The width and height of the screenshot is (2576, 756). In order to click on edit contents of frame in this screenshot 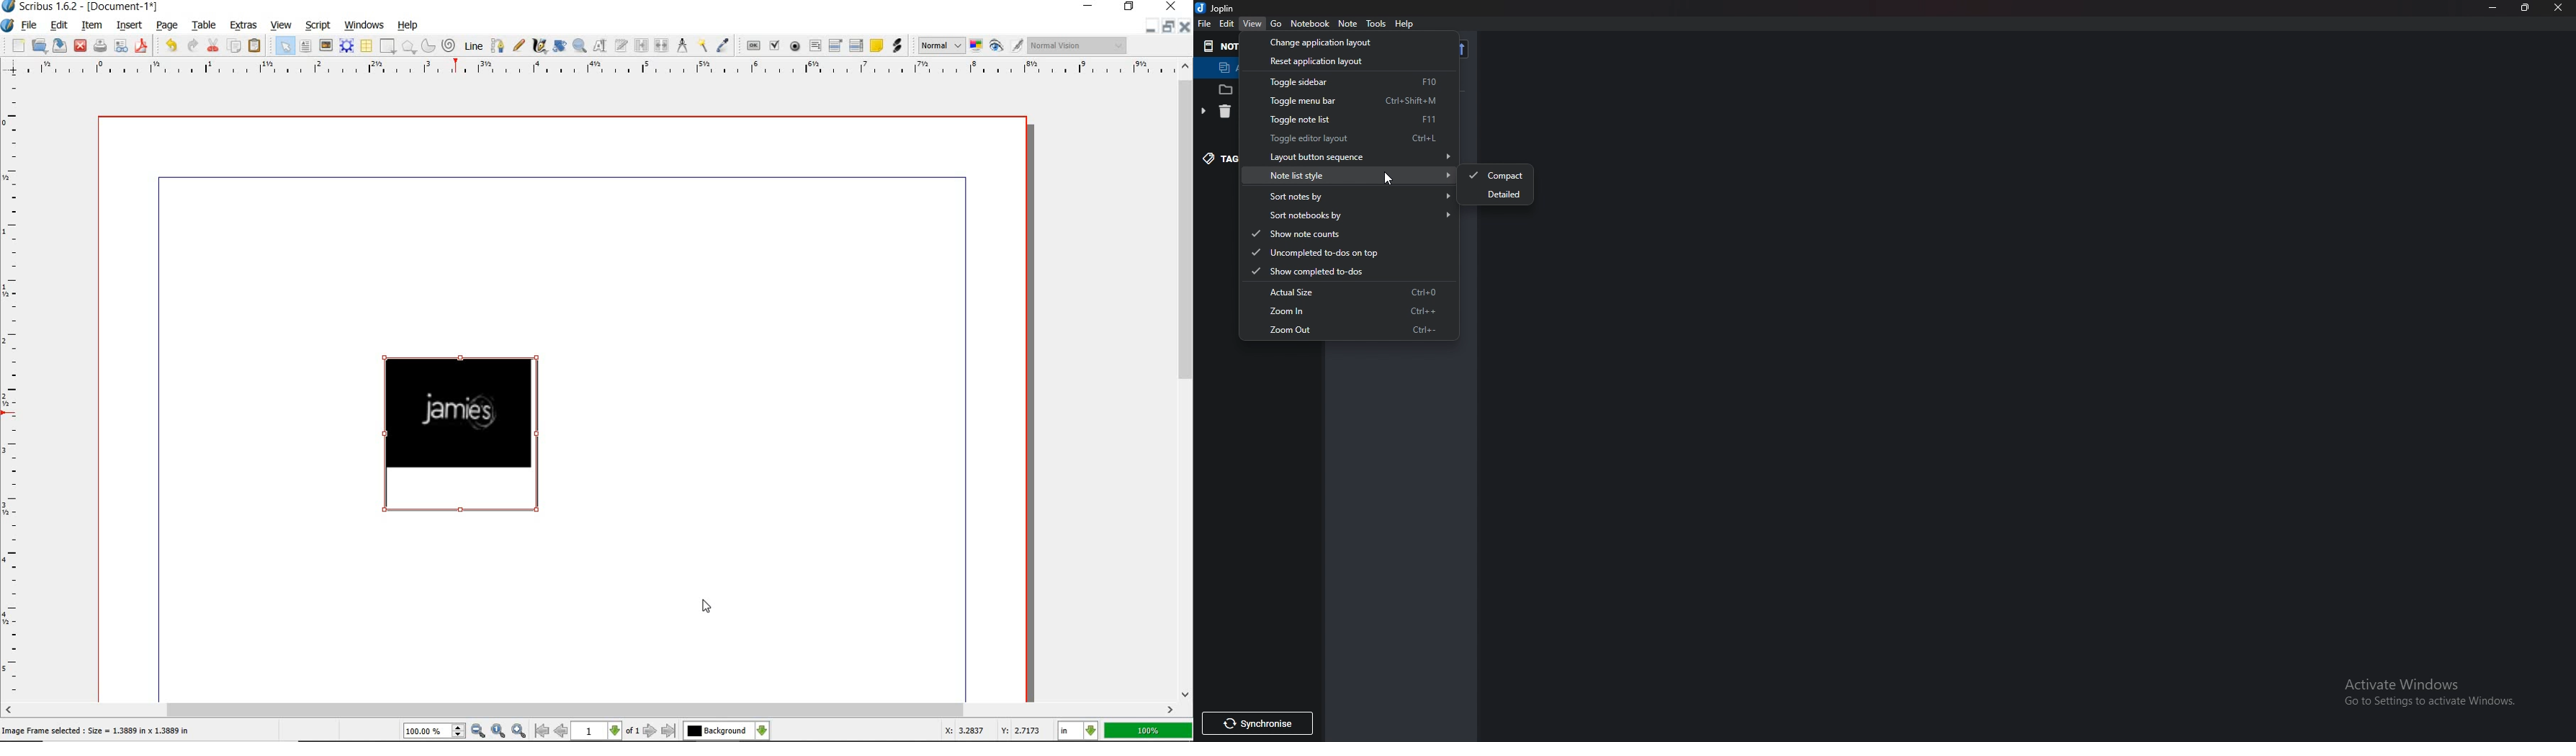, I will do `click(600, 45)`.